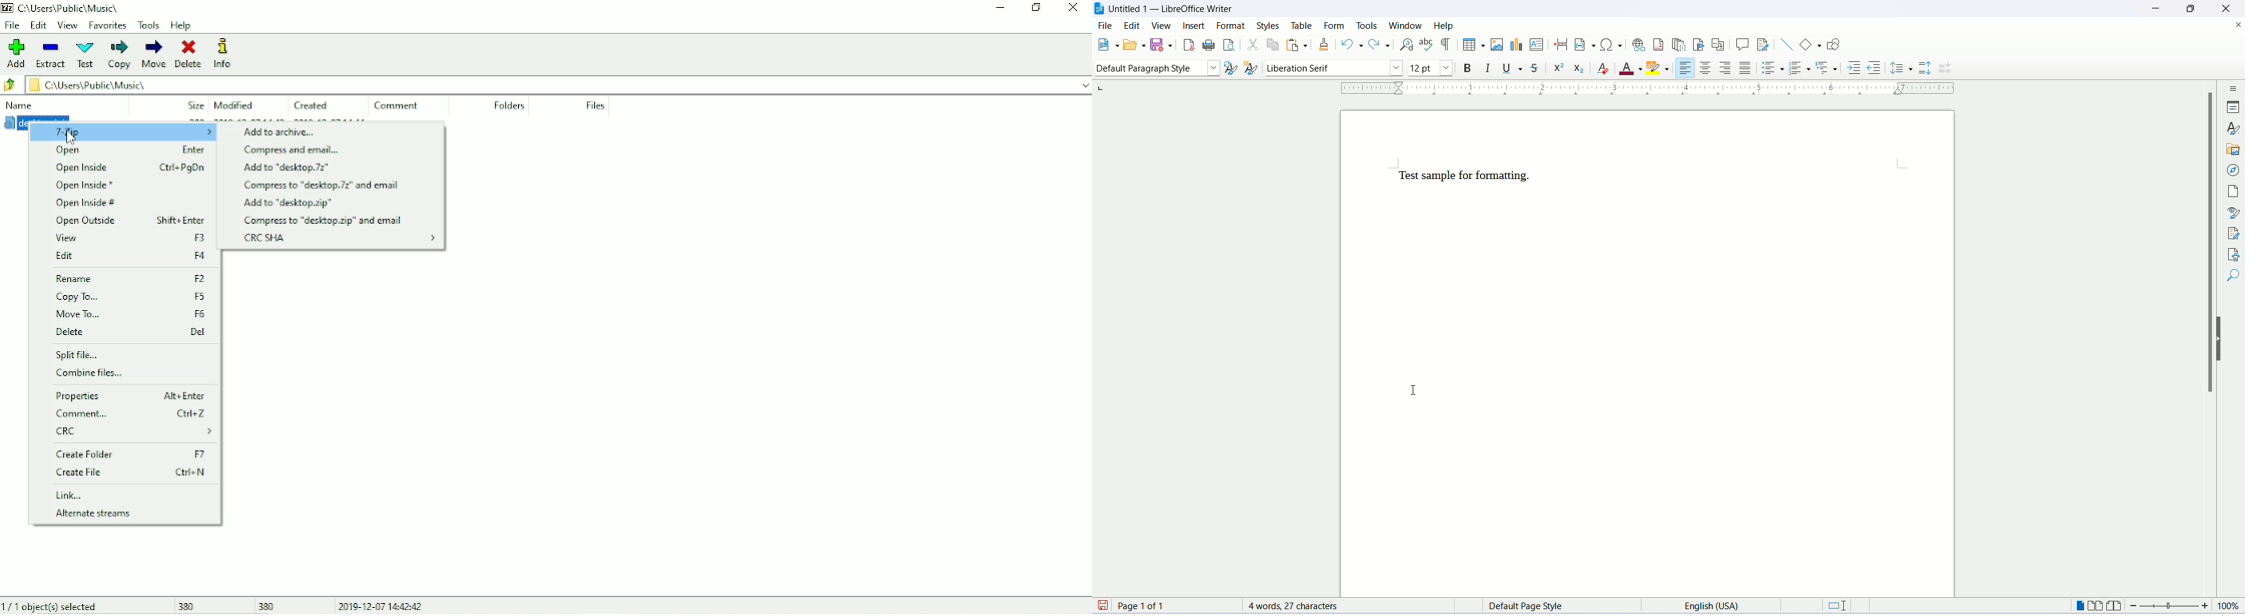  What do you see at coordinates (89, 372) in the screenshot?
I see `Combine files` at bounding box center [89, 372].